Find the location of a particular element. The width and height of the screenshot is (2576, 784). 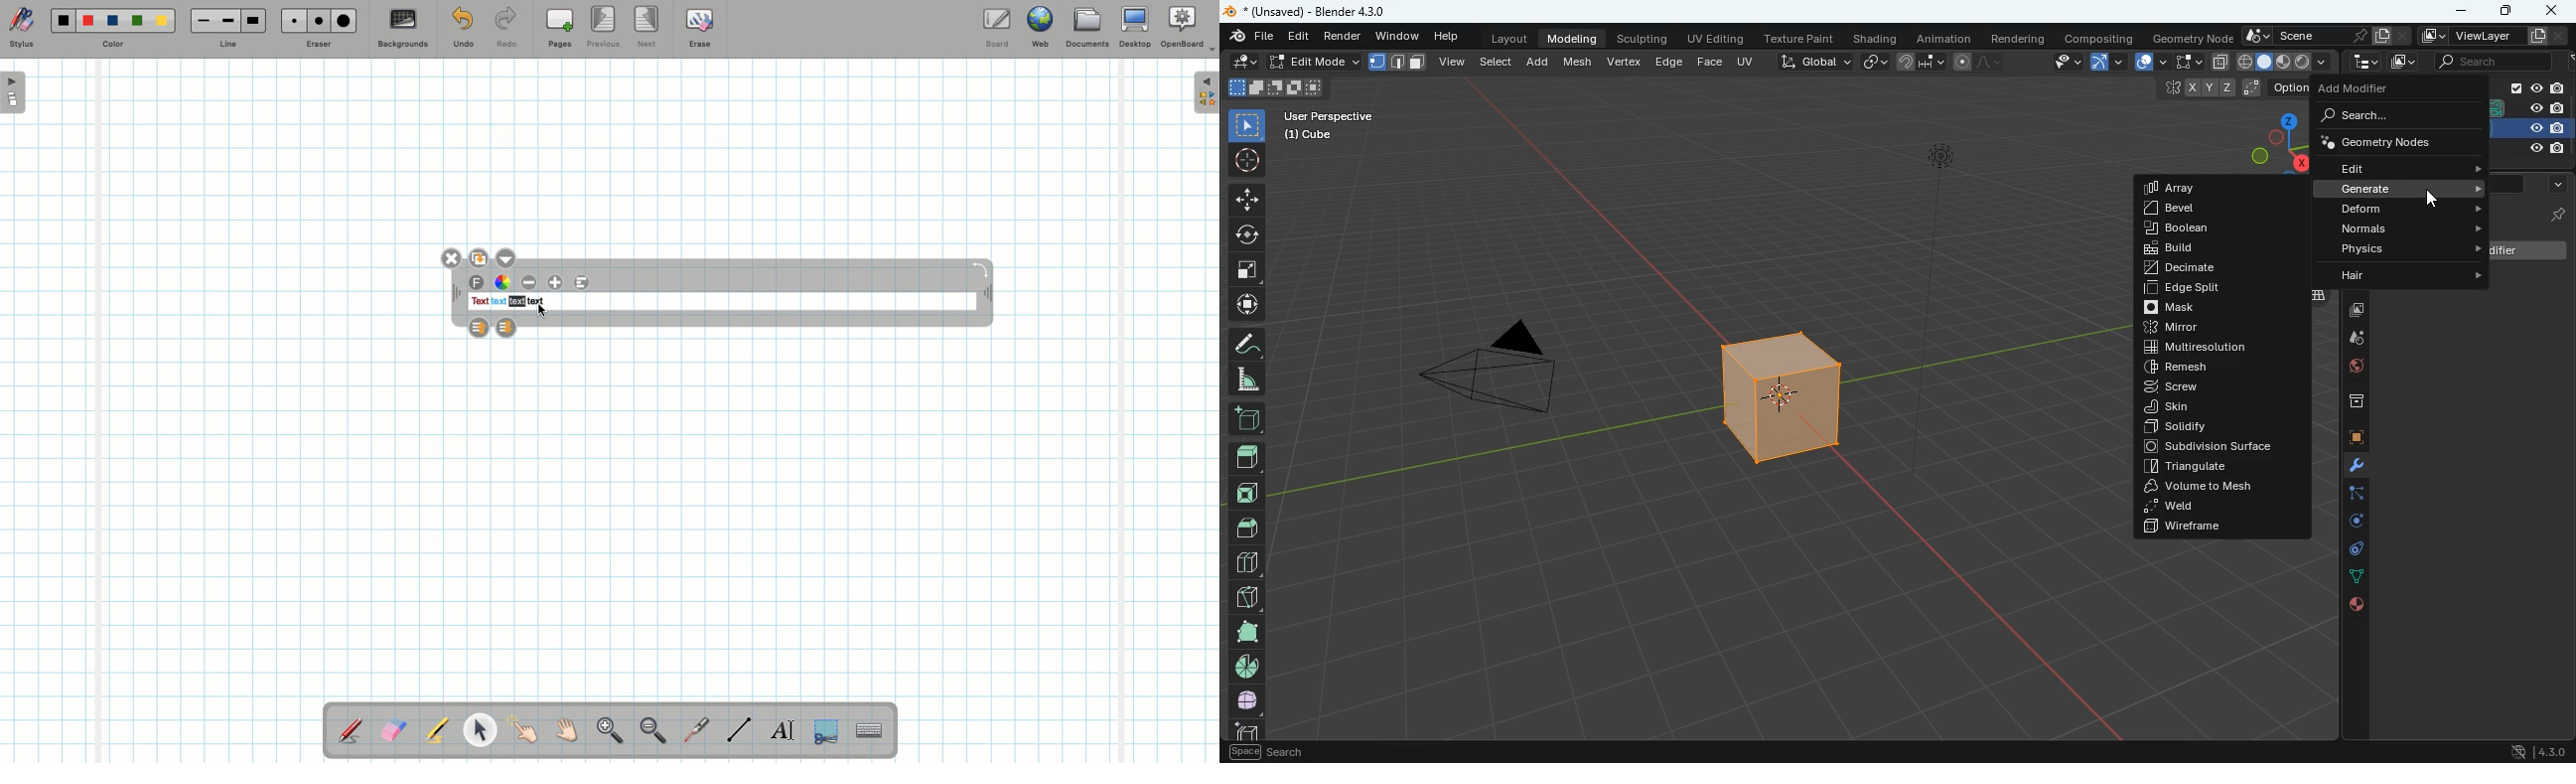

shapes is located at coordinates (1274, 87).